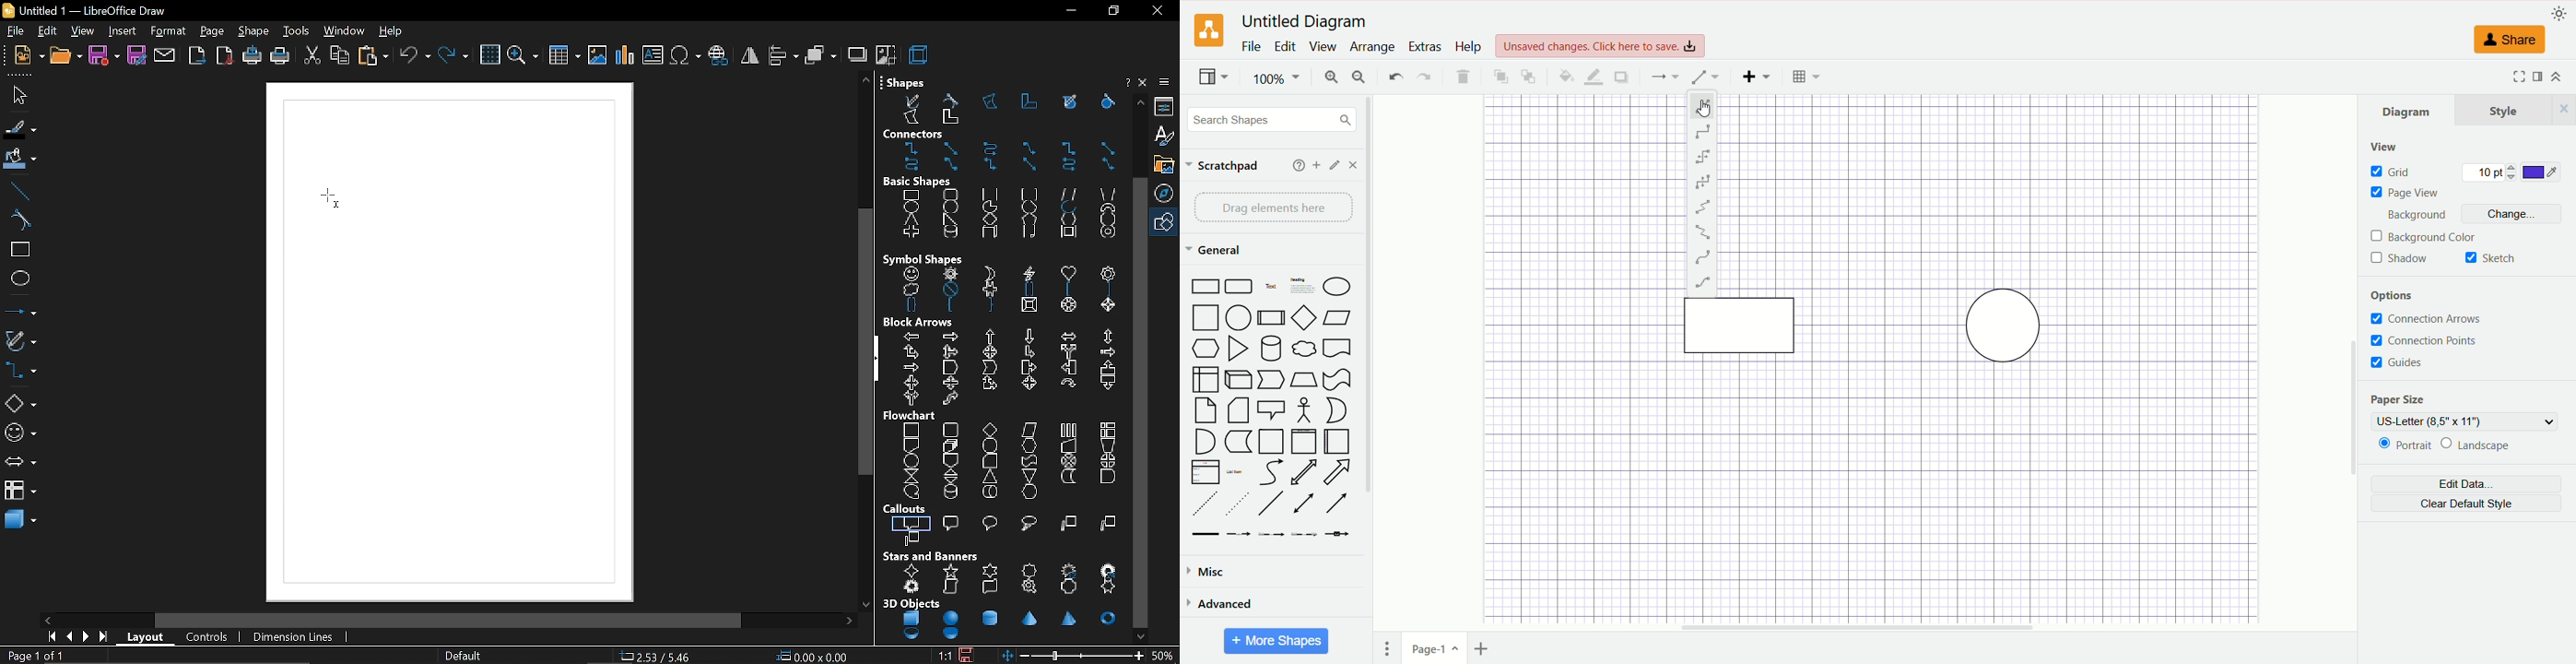 This screenshot has width=2576, height=672. What do you see at coordinates (1140, 102) in the screenshot?
I see `move up` at bounding box center [1140, 102].